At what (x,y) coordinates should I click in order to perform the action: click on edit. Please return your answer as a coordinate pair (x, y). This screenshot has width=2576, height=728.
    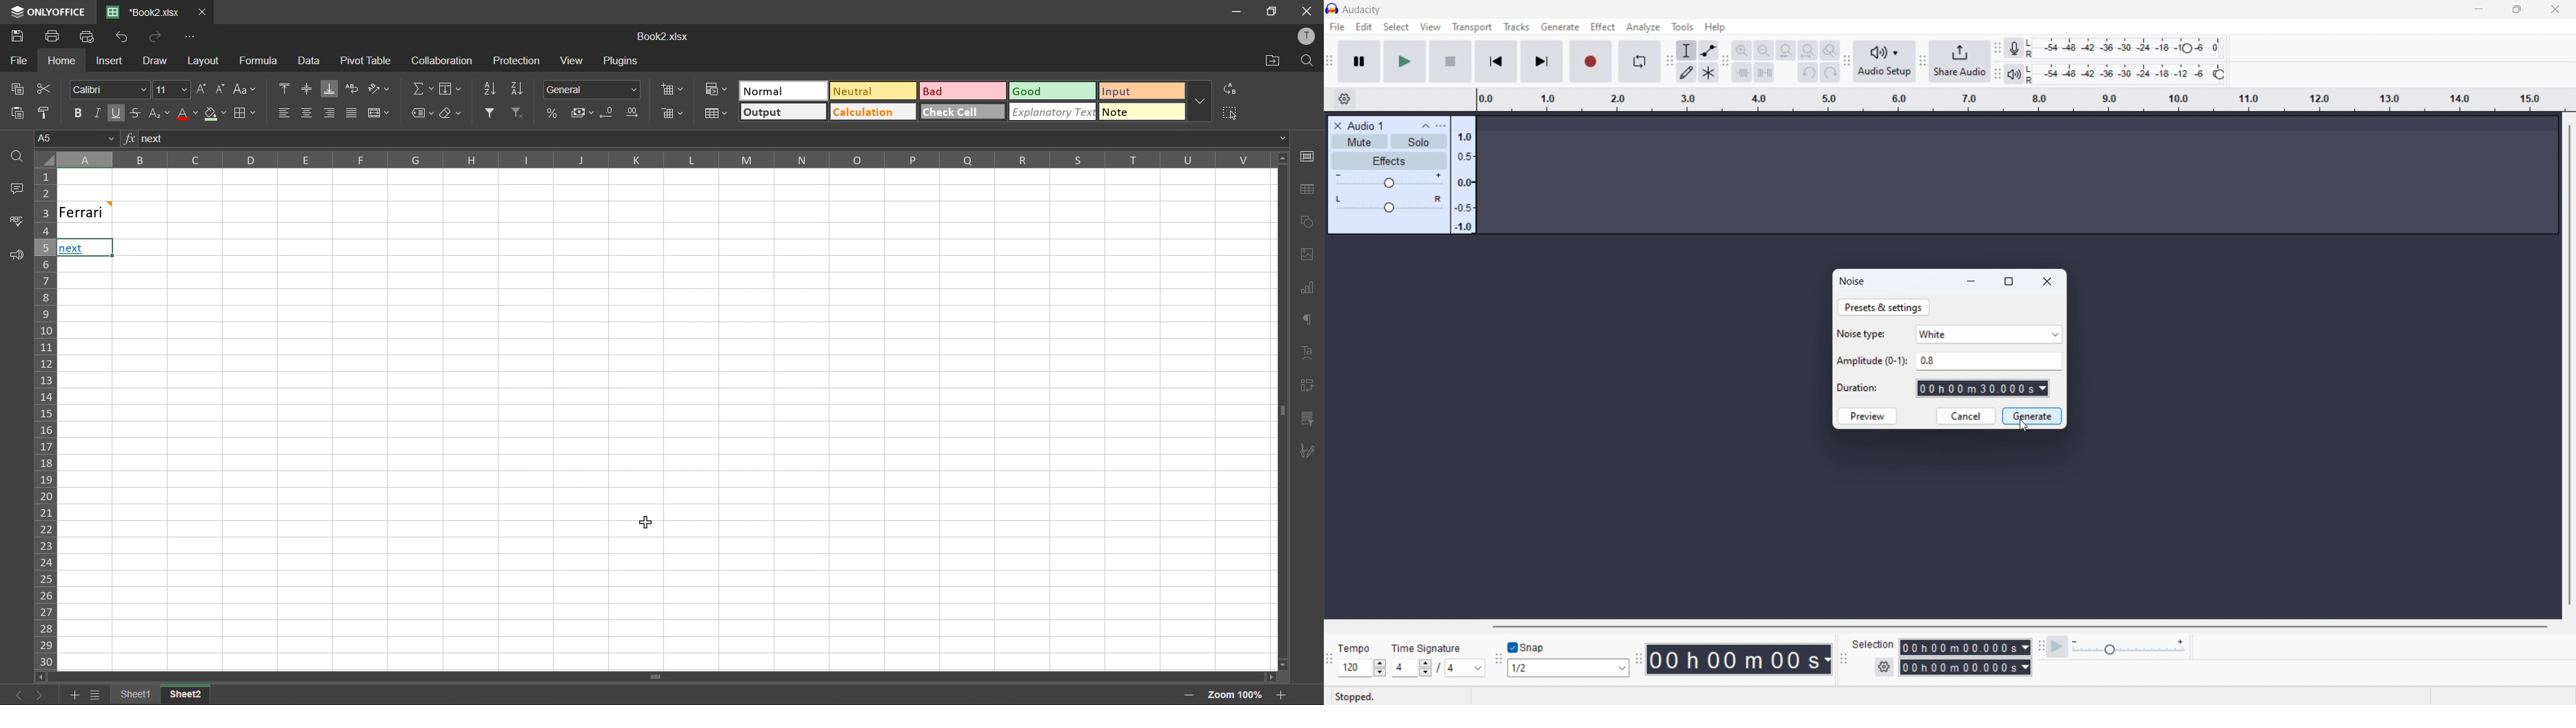
    Looking at the image, I should click on (1364, 27).